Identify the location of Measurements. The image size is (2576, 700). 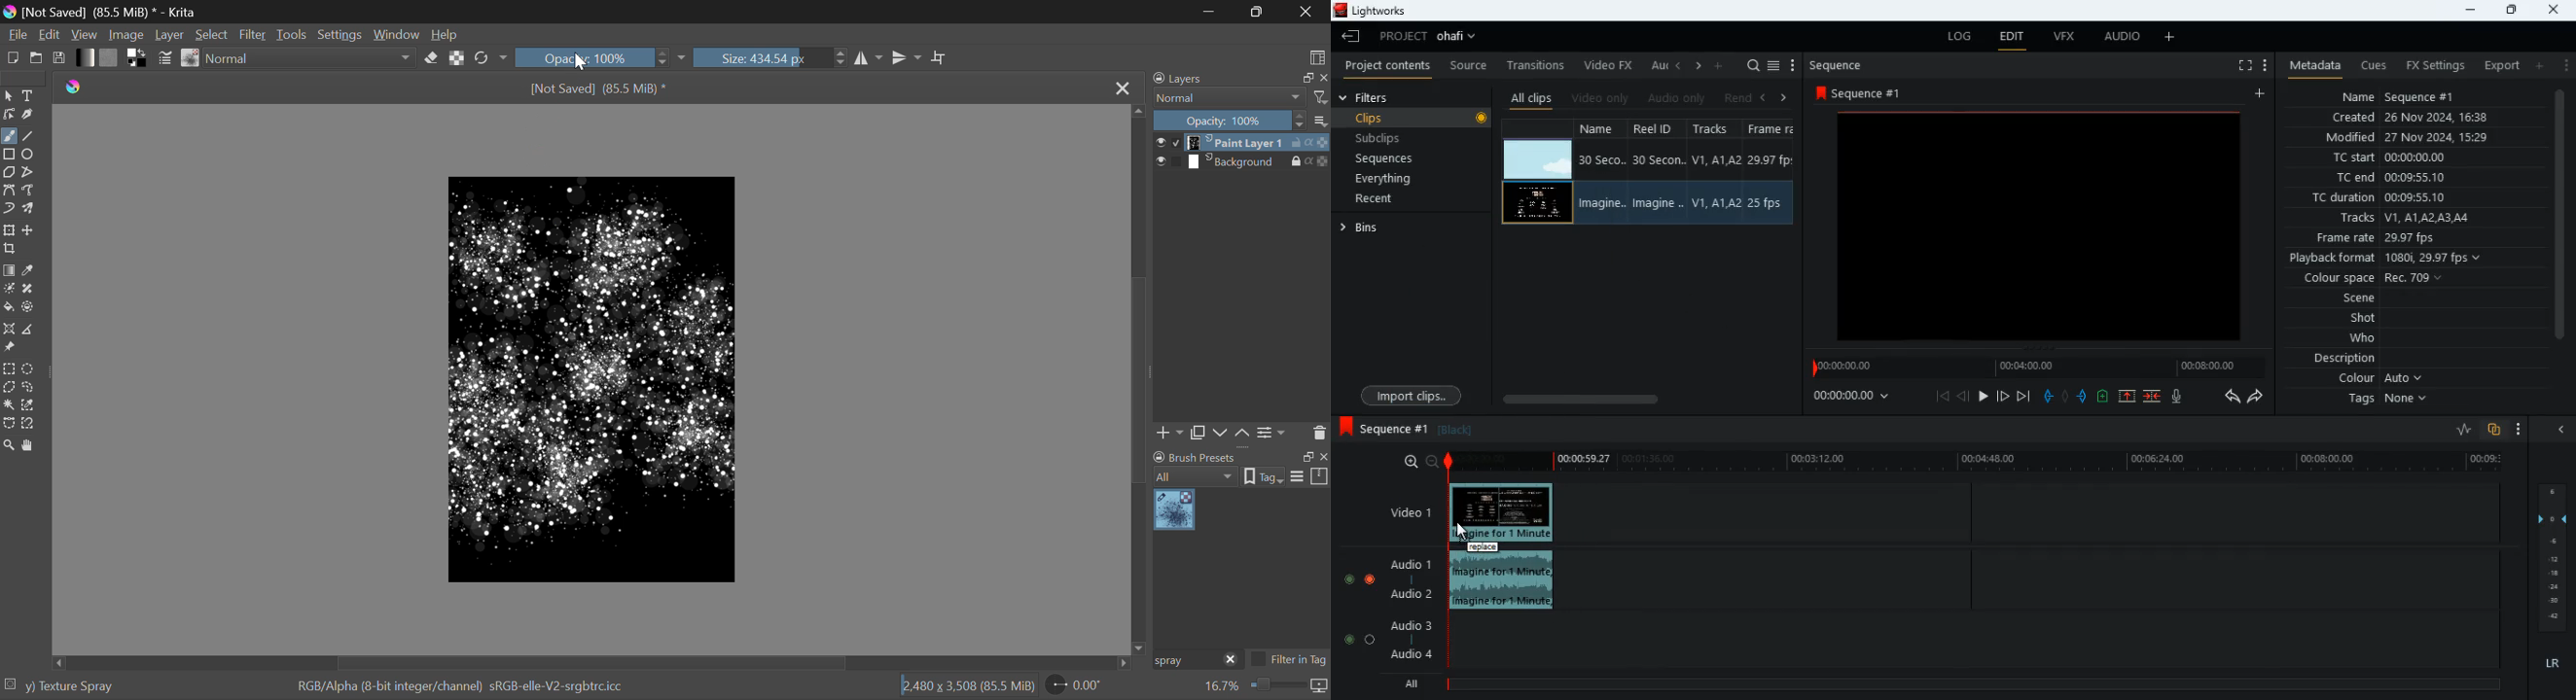
(26, 330).